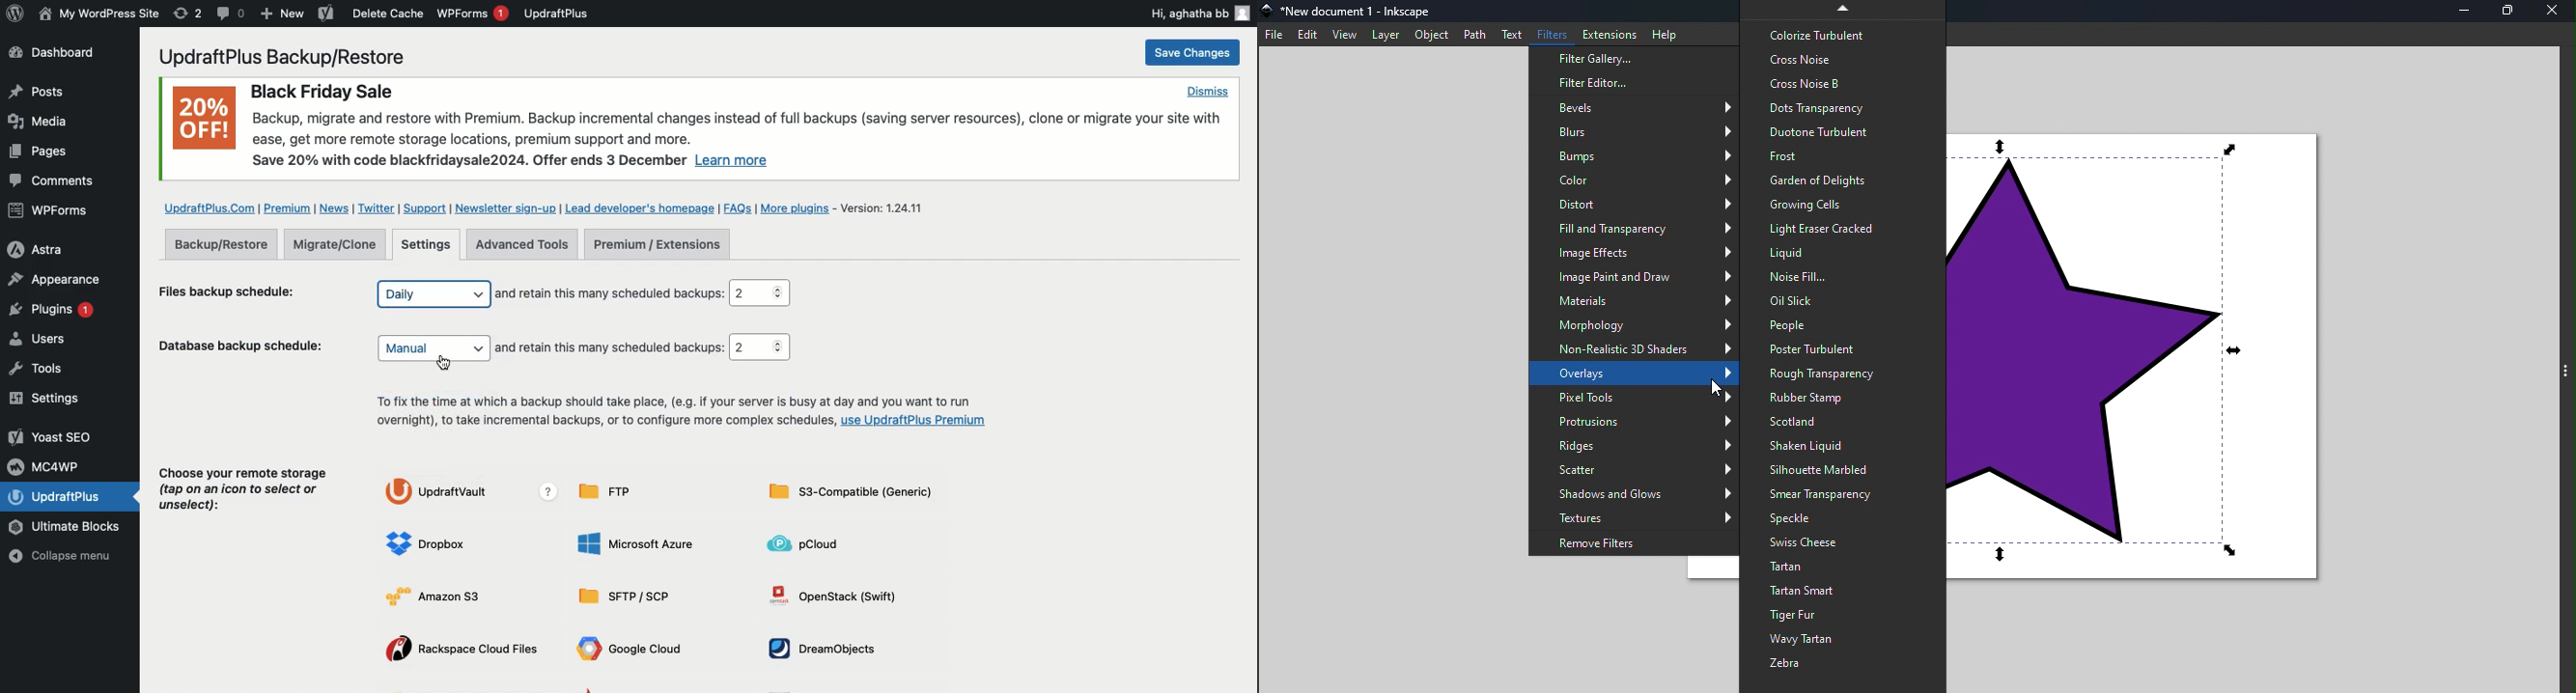  Describe the element at coordinates (231, 13) in the screenshot. I see `Comment 0` at that location.